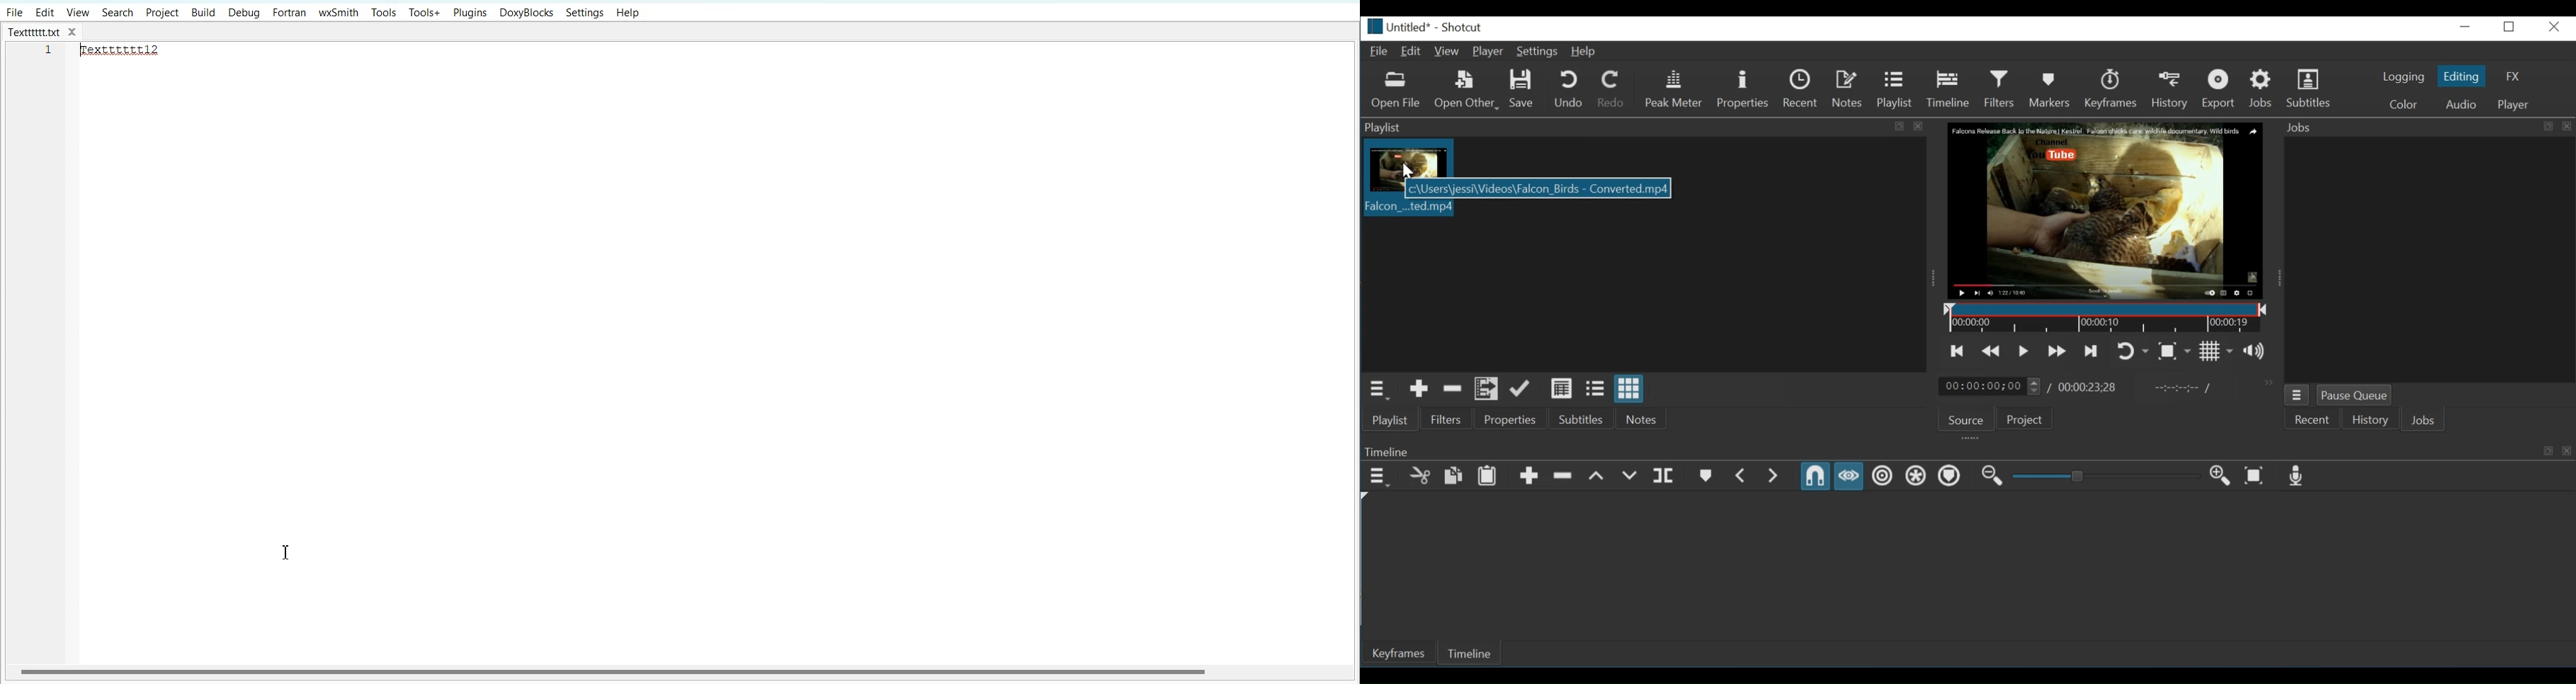 This screenshot has width=2576, height=700. I want to click on Edit, so click(45, 12).